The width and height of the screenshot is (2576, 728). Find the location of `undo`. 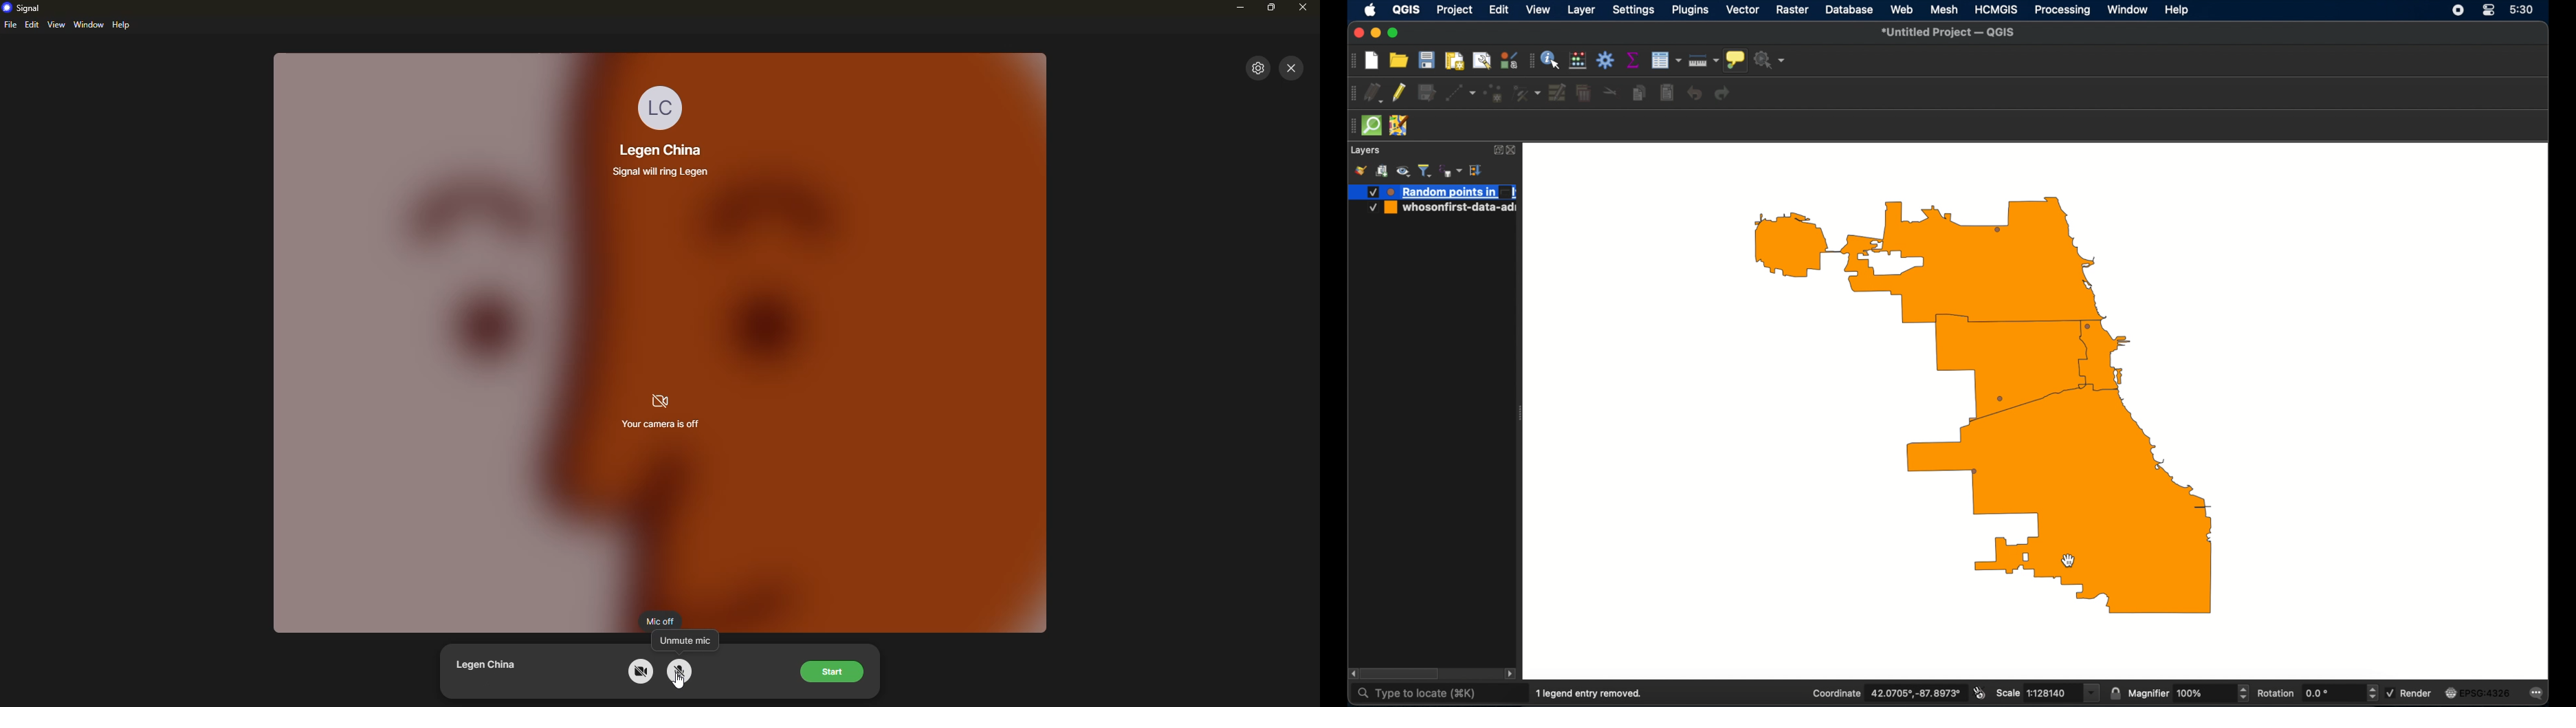

undo is located at coordinates (1695, 94).